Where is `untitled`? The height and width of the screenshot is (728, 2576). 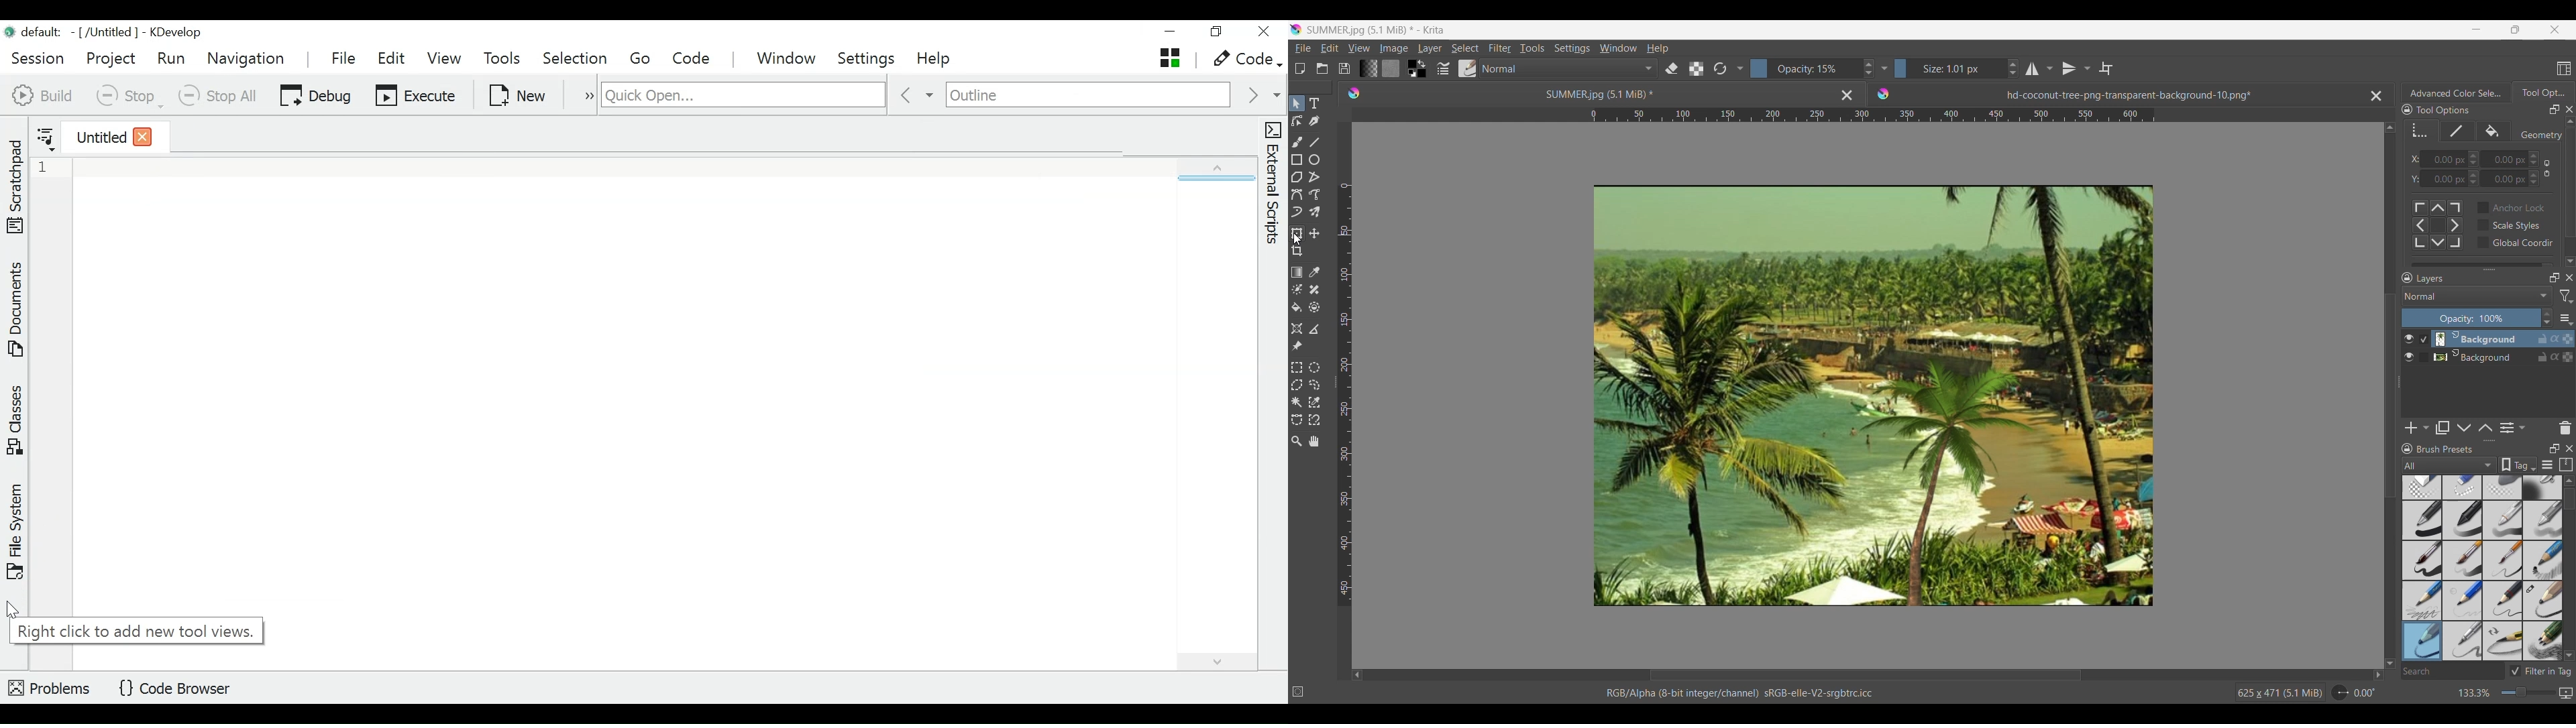 untitled is located at coordinates (1170, 58).